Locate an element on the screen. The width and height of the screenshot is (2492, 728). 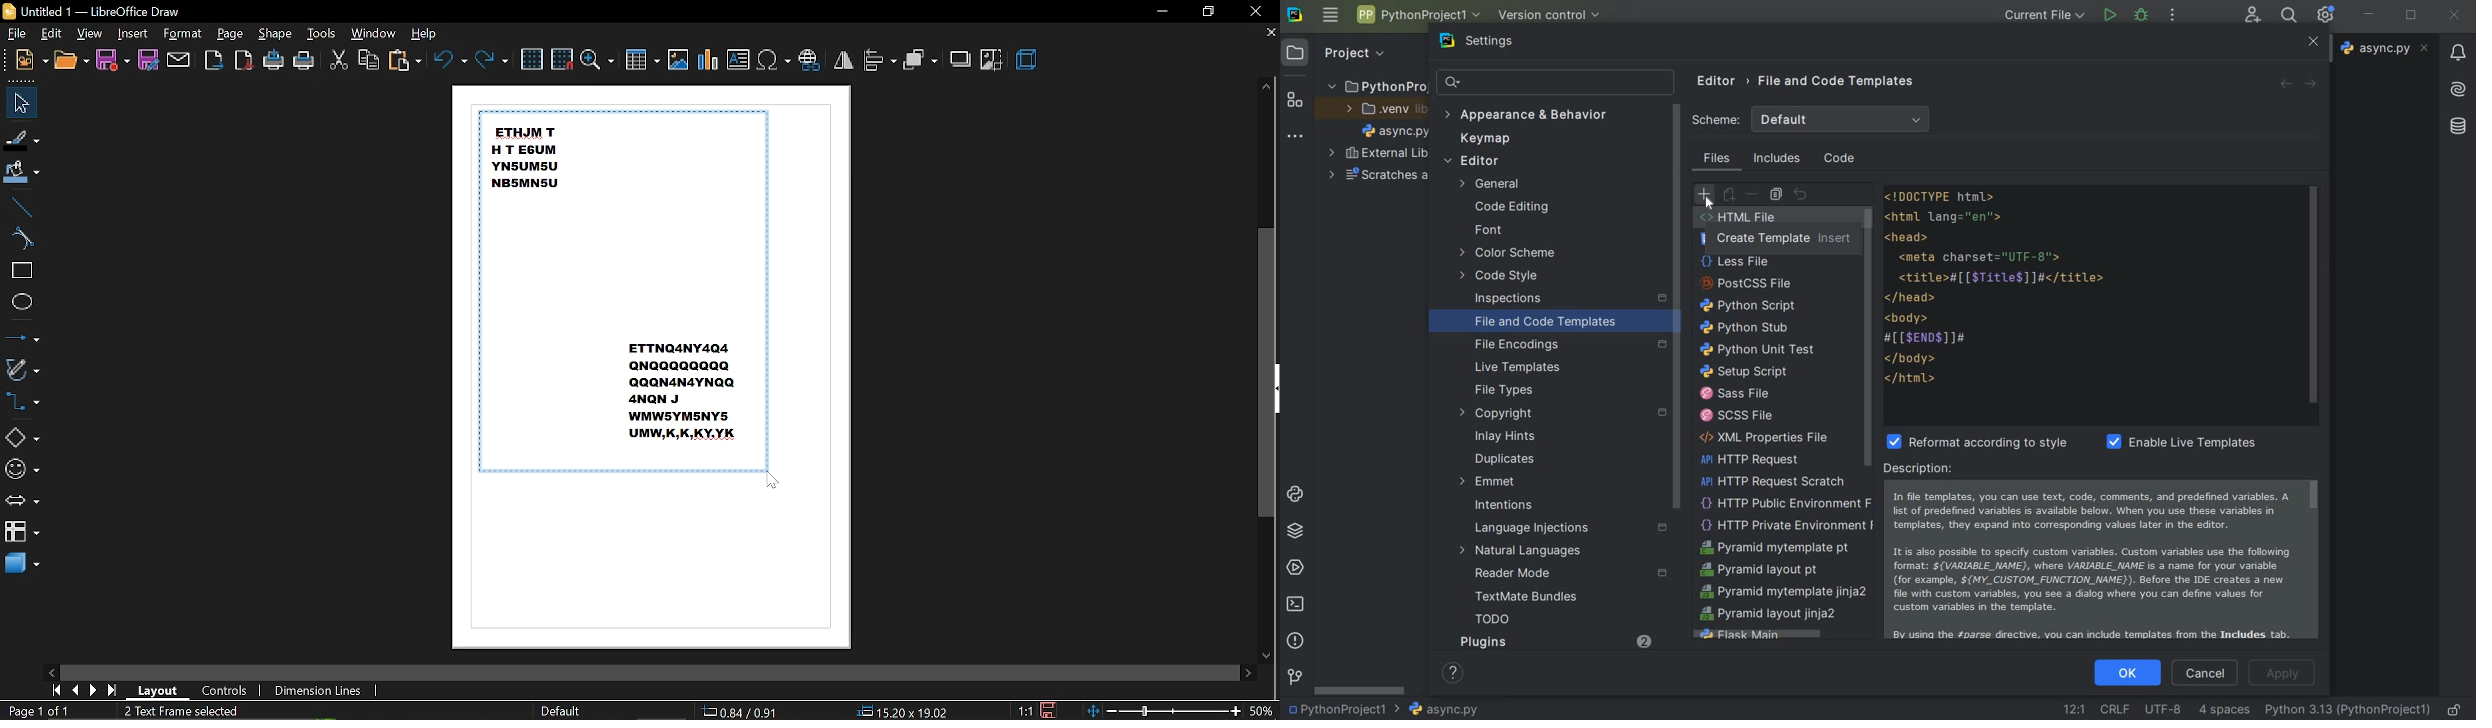
live templates is located at coordinates (1528, 368).